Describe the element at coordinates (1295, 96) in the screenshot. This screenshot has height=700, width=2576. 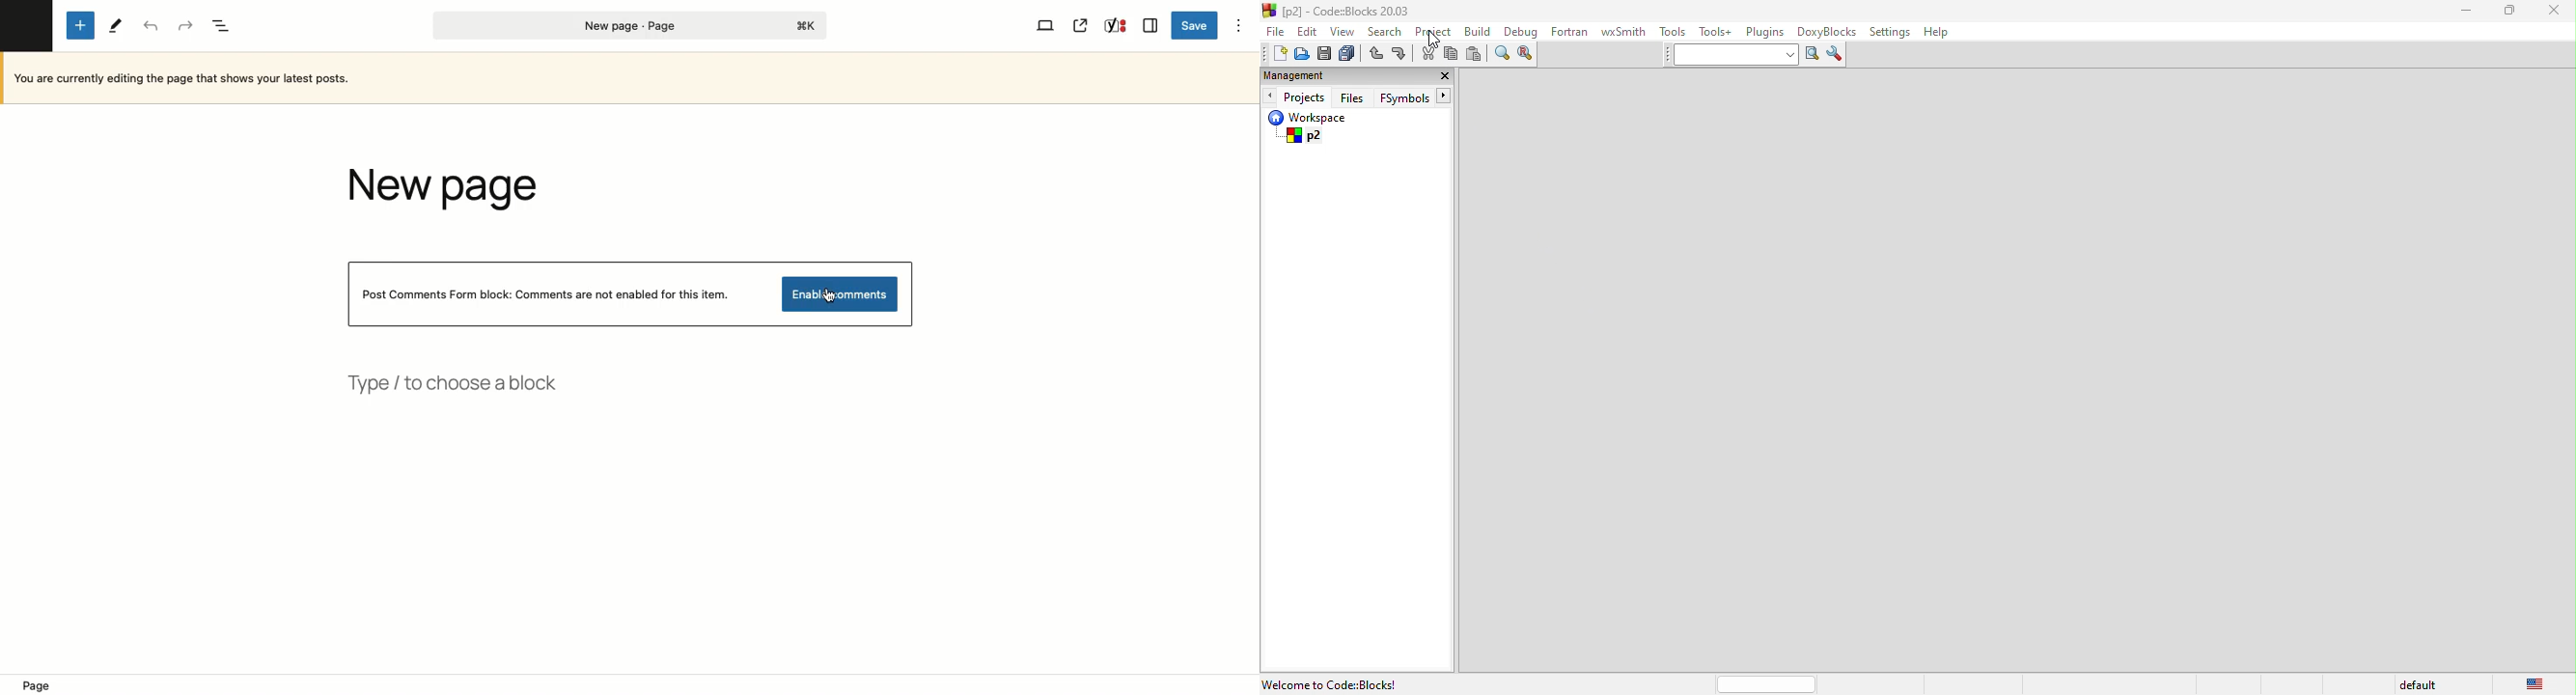
I see `projects` at that location.